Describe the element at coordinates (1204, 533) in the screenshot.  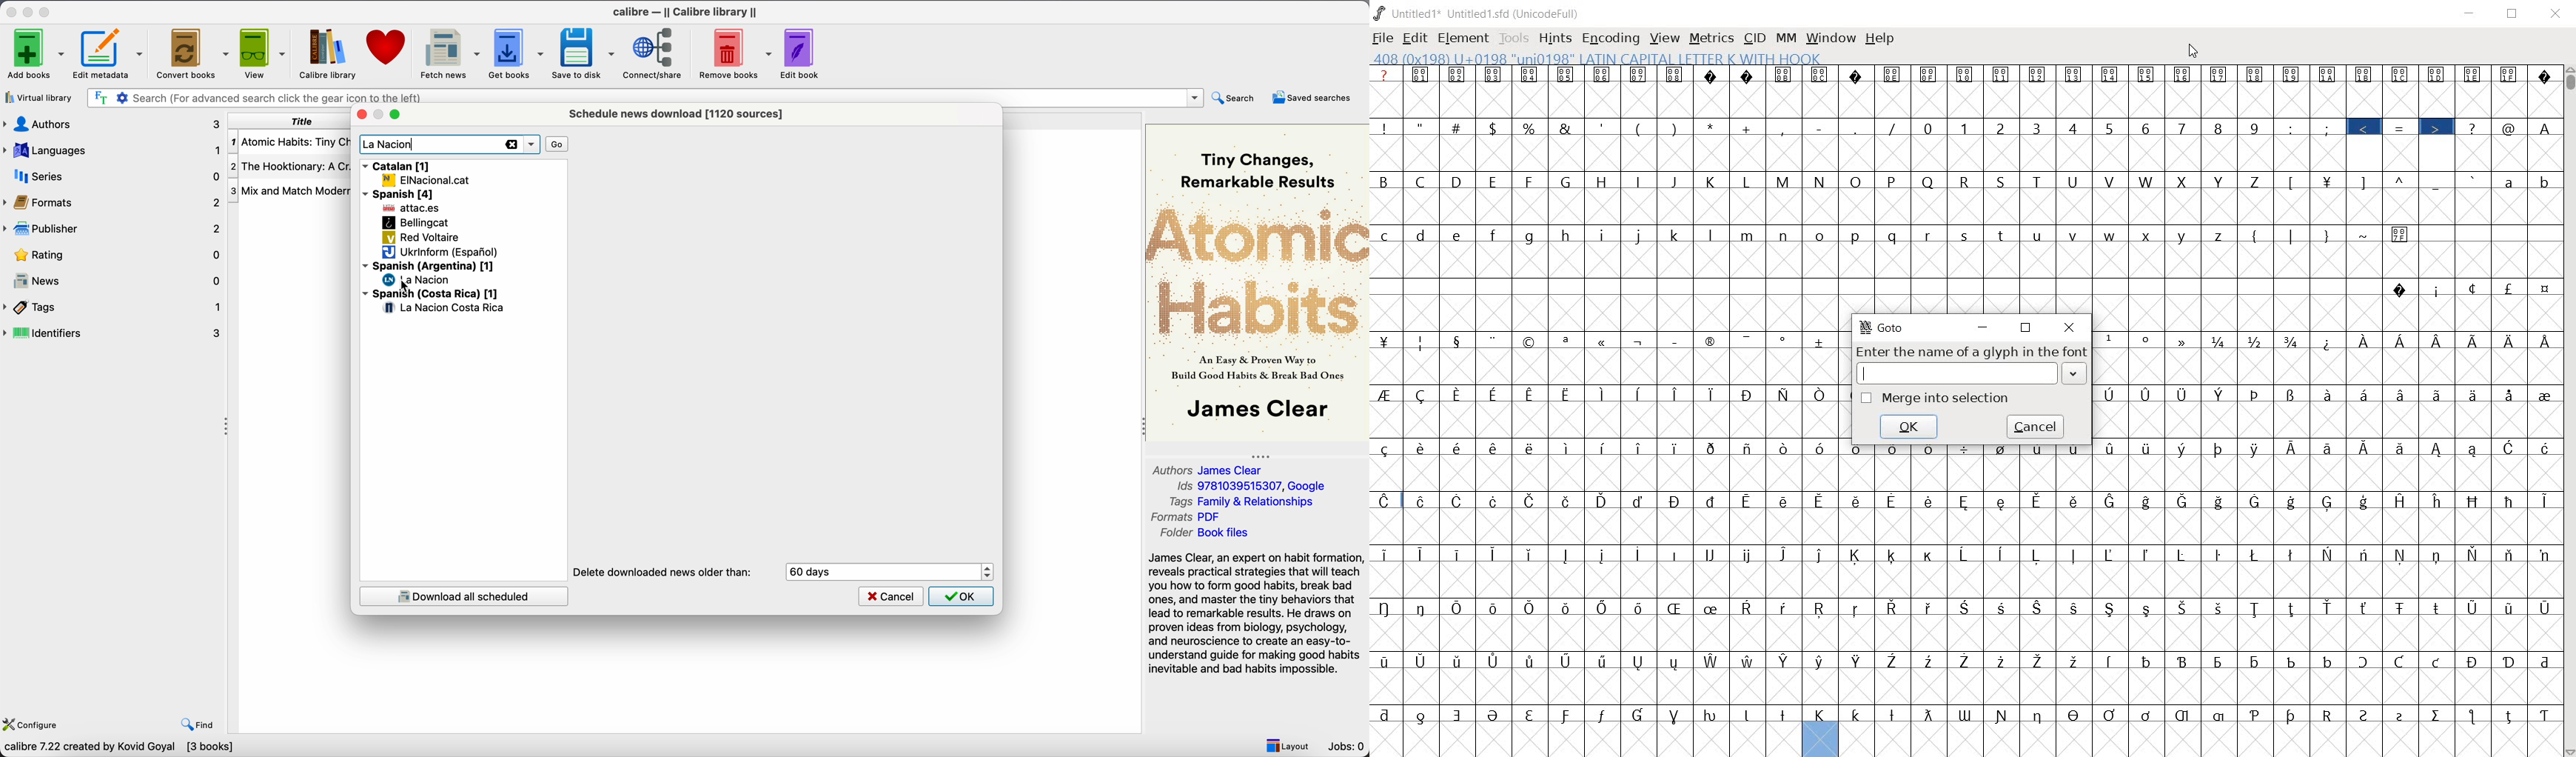
I see `Folder Book files` at that location.